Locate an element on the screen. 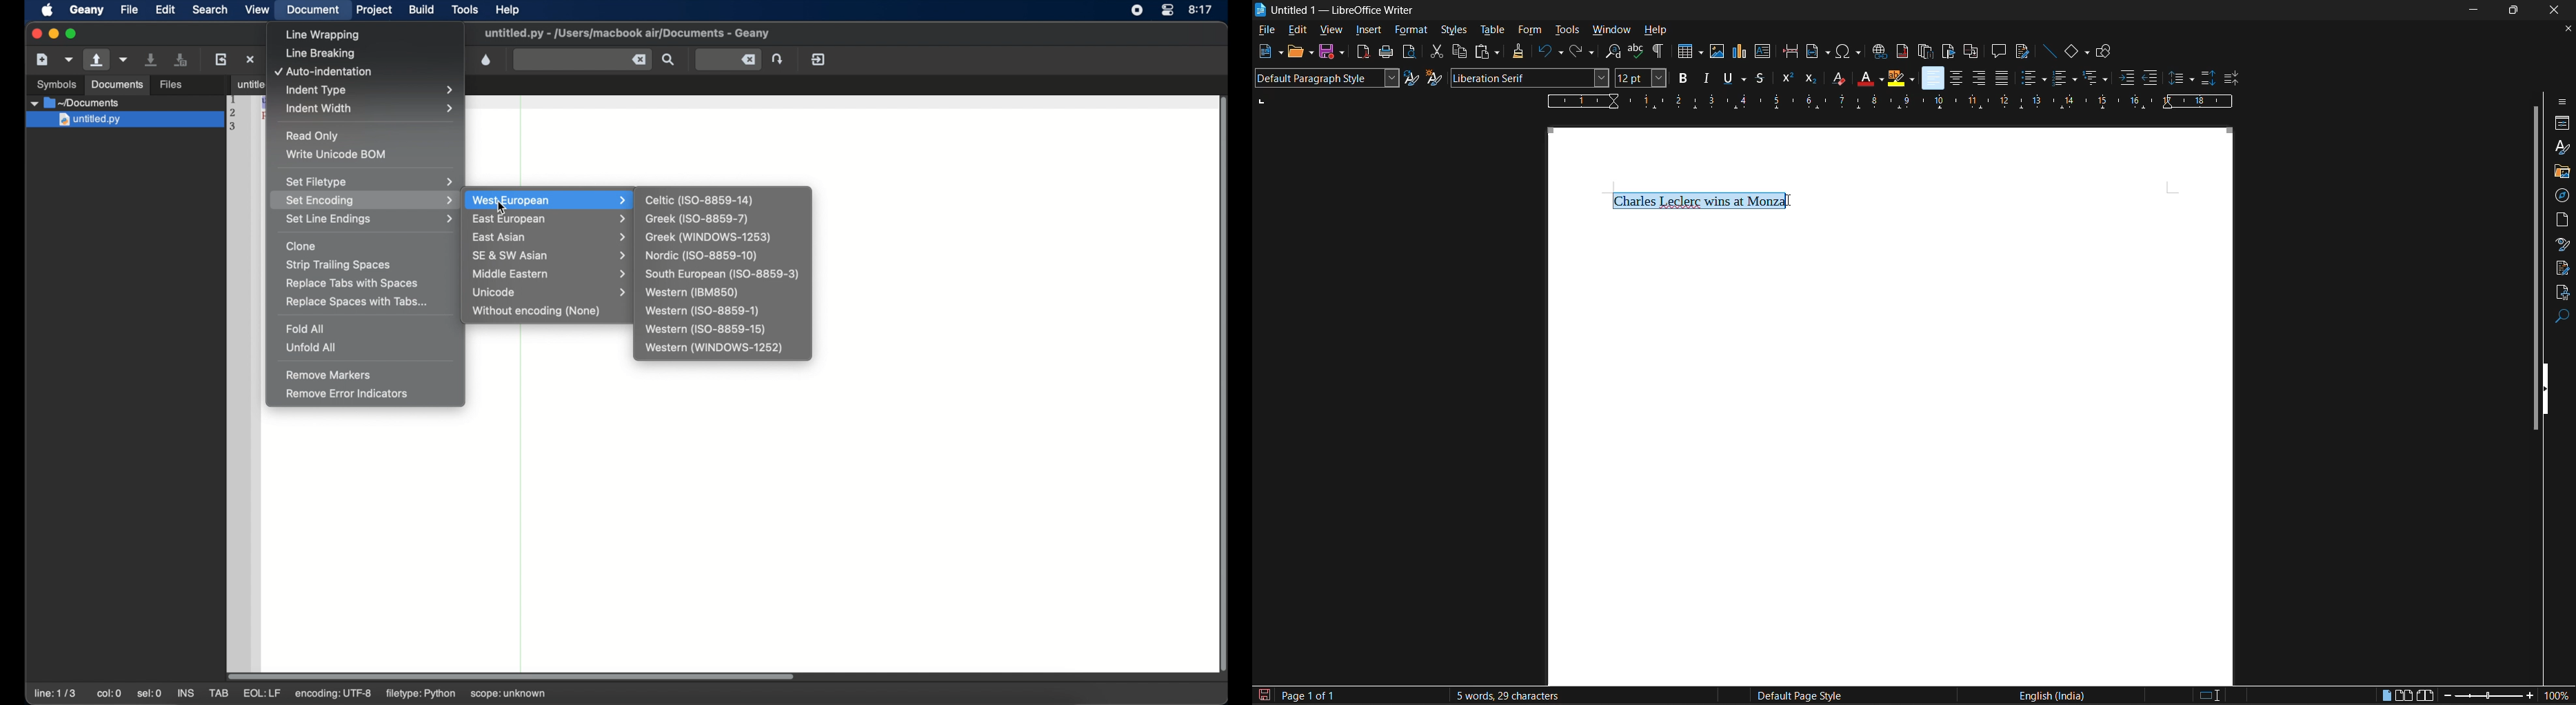  zoom slider is located at coordinates (2487, 697).